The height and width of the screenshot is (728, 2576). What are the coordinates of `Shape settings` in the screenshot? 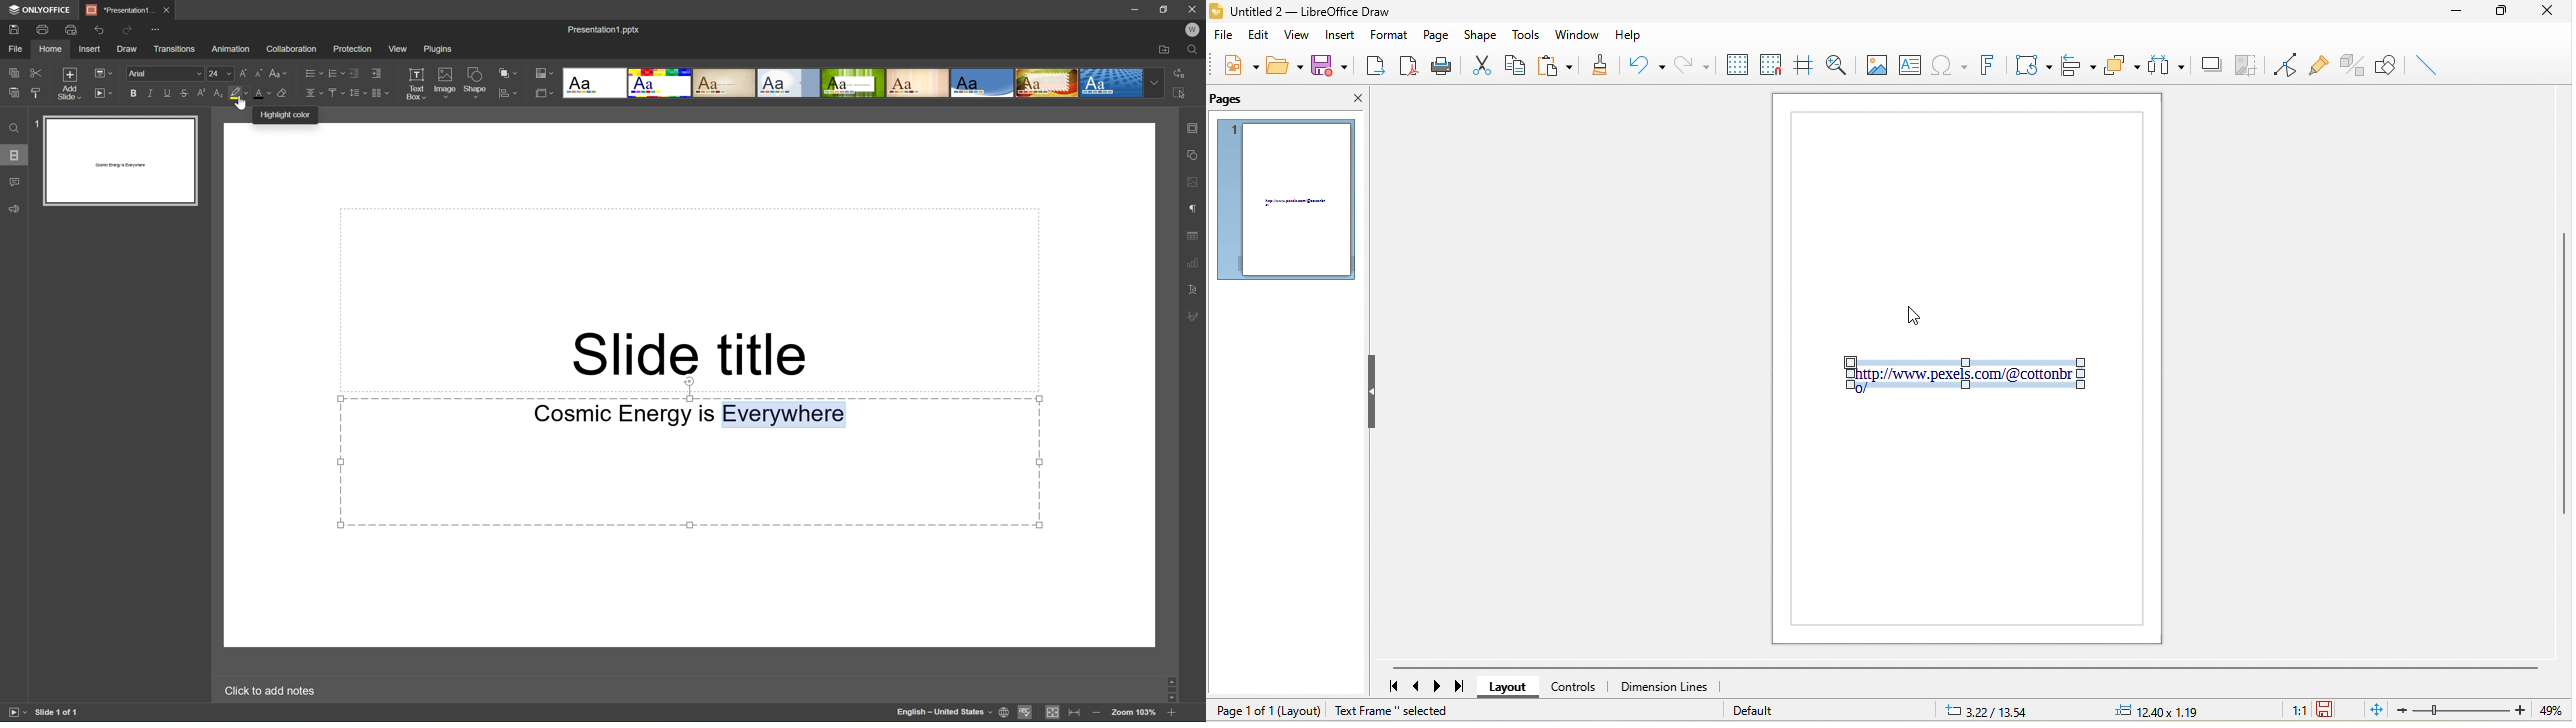 It's located at (1195, 156).